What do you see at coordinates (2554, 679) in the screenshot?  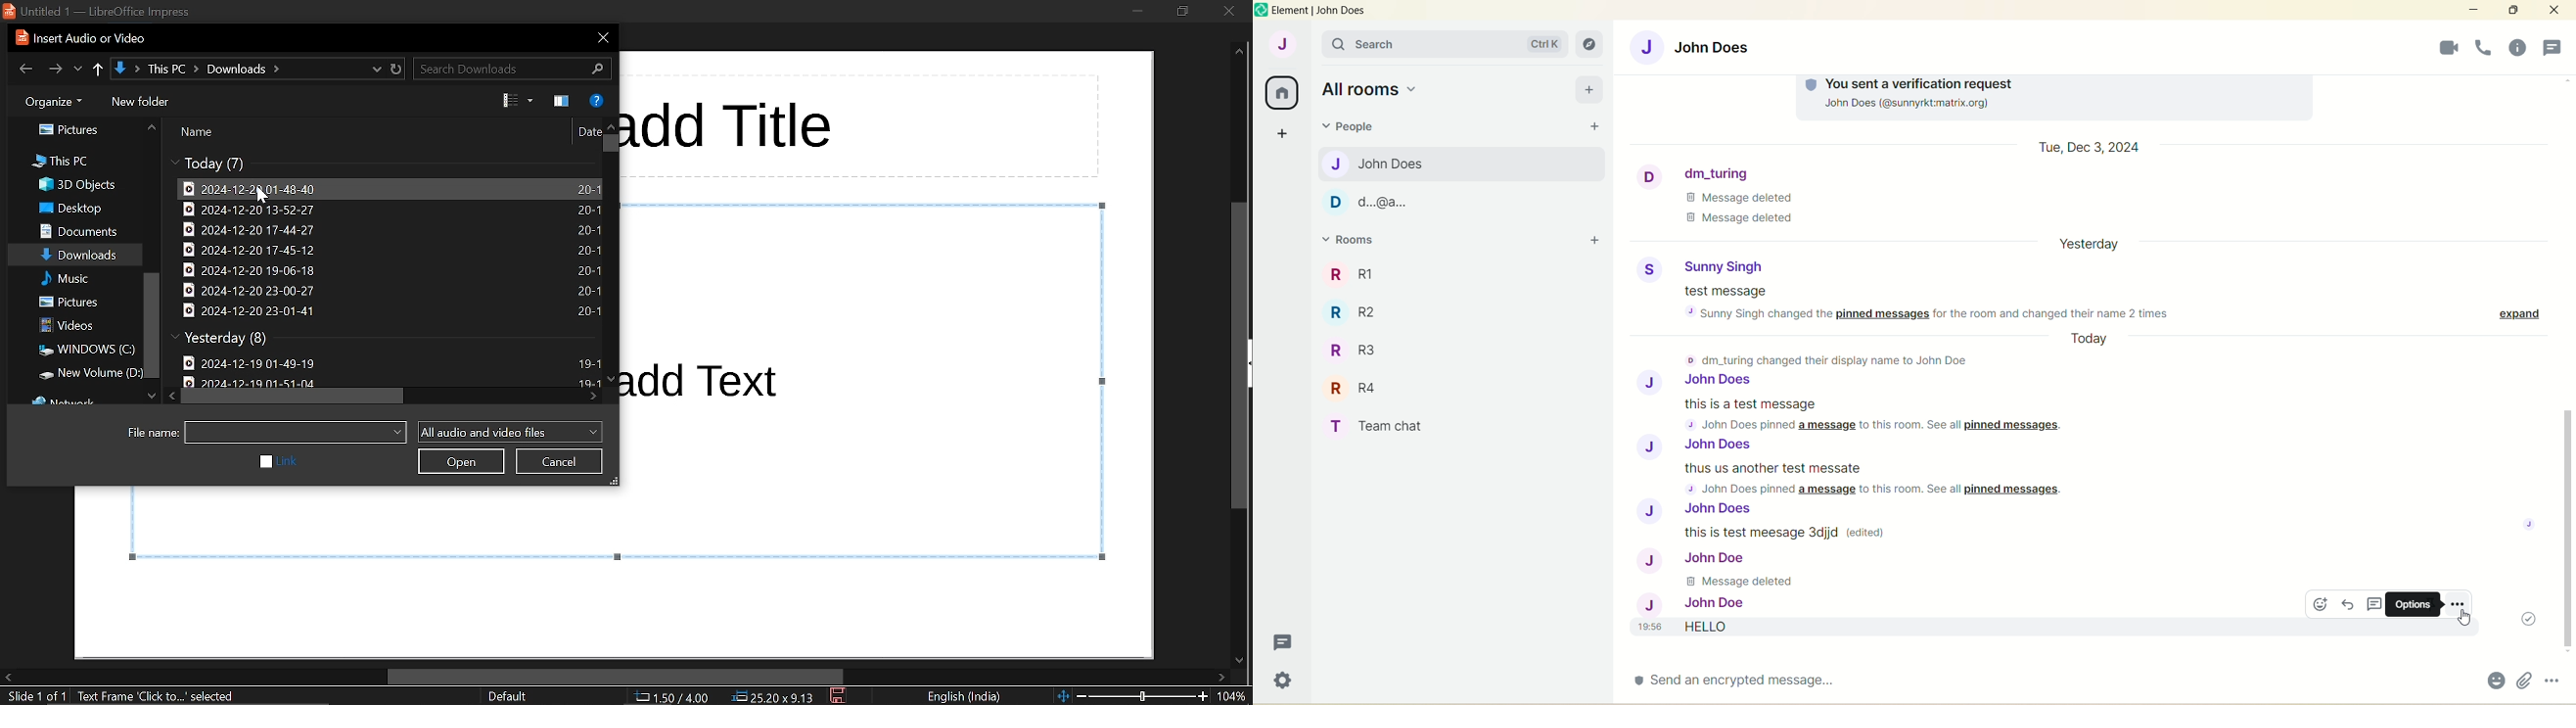 I see `options` at bounding box center [2554, 679].